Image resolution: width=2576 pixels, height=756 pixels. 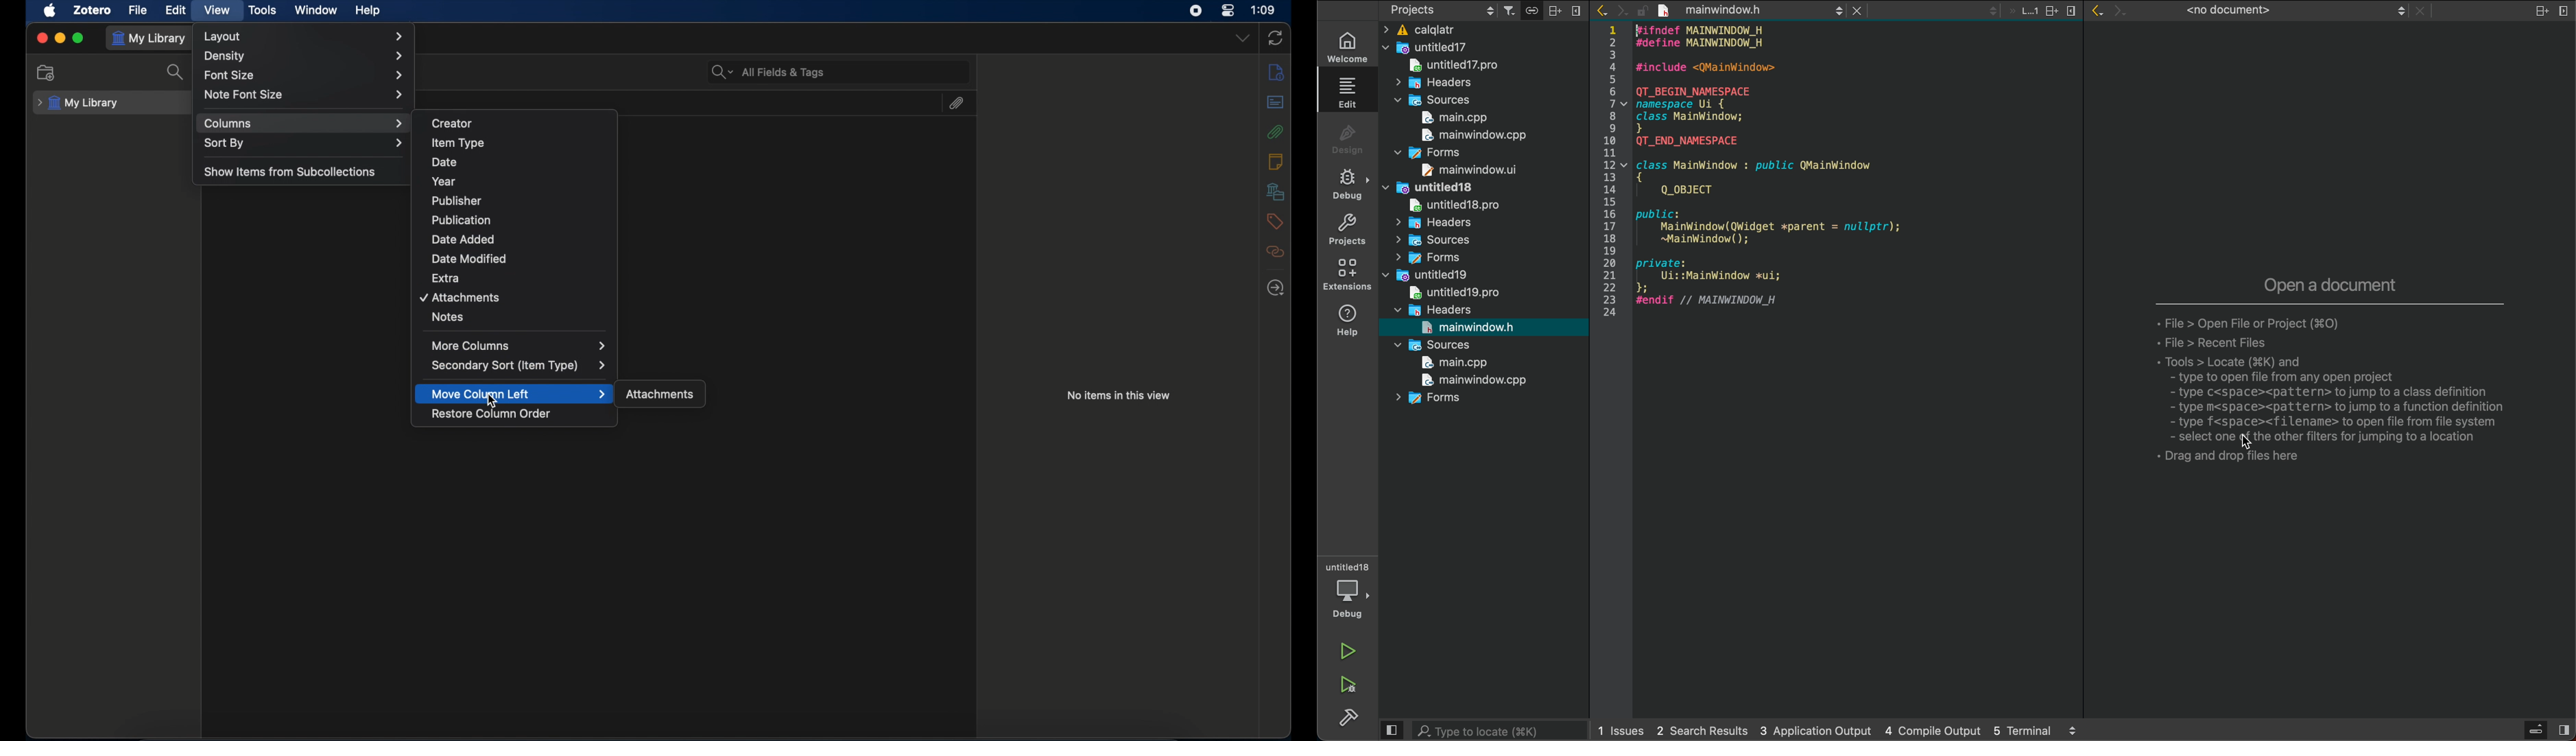 I want to click on cursor, so click(x=2246, y=444).